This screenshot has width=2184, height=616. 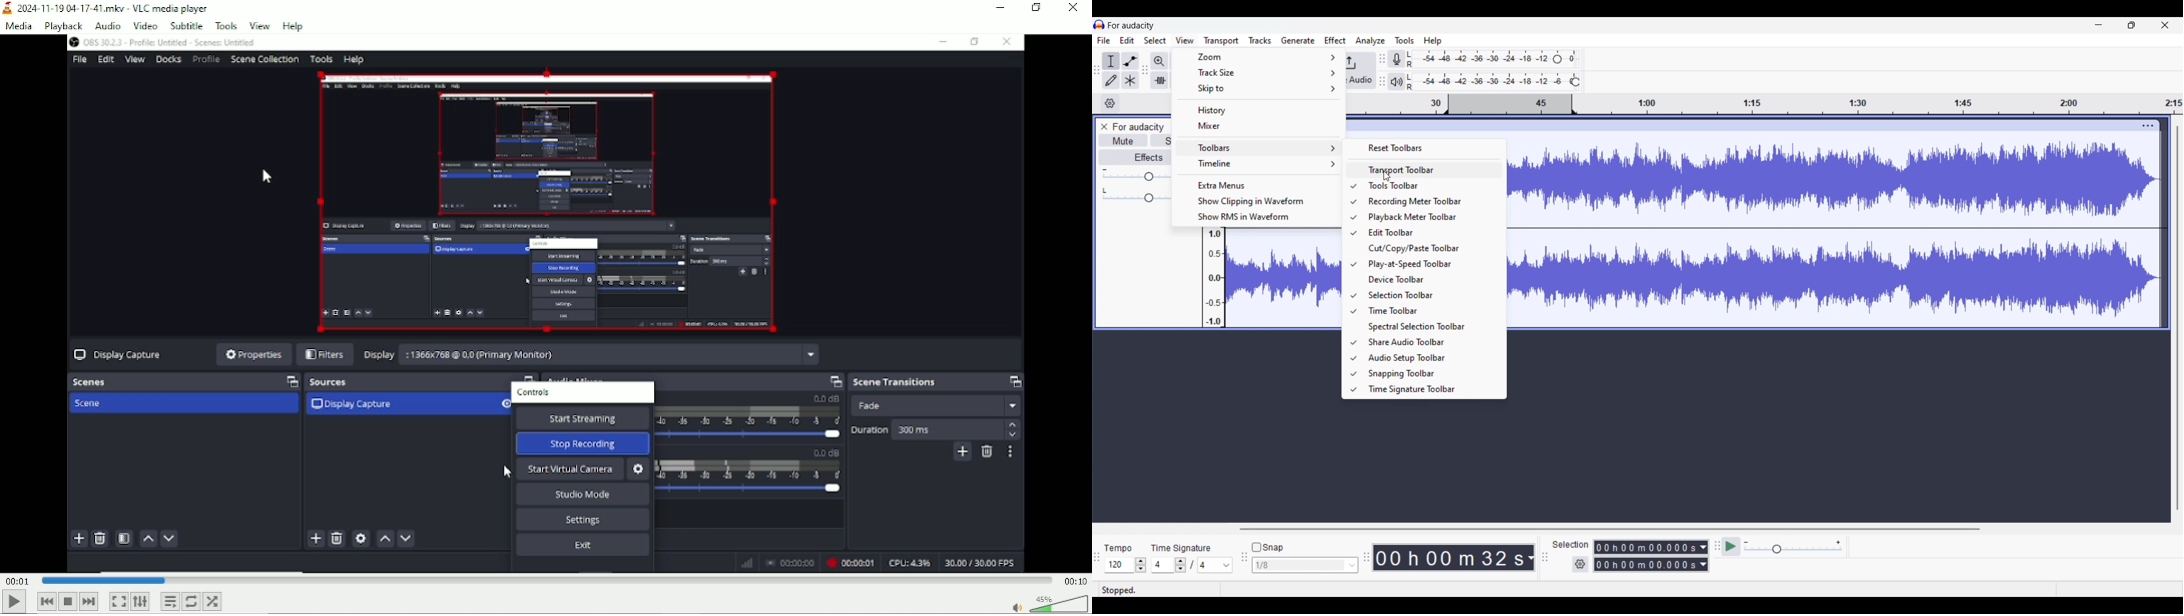 I want to click on view, so click(x=260, y=25).